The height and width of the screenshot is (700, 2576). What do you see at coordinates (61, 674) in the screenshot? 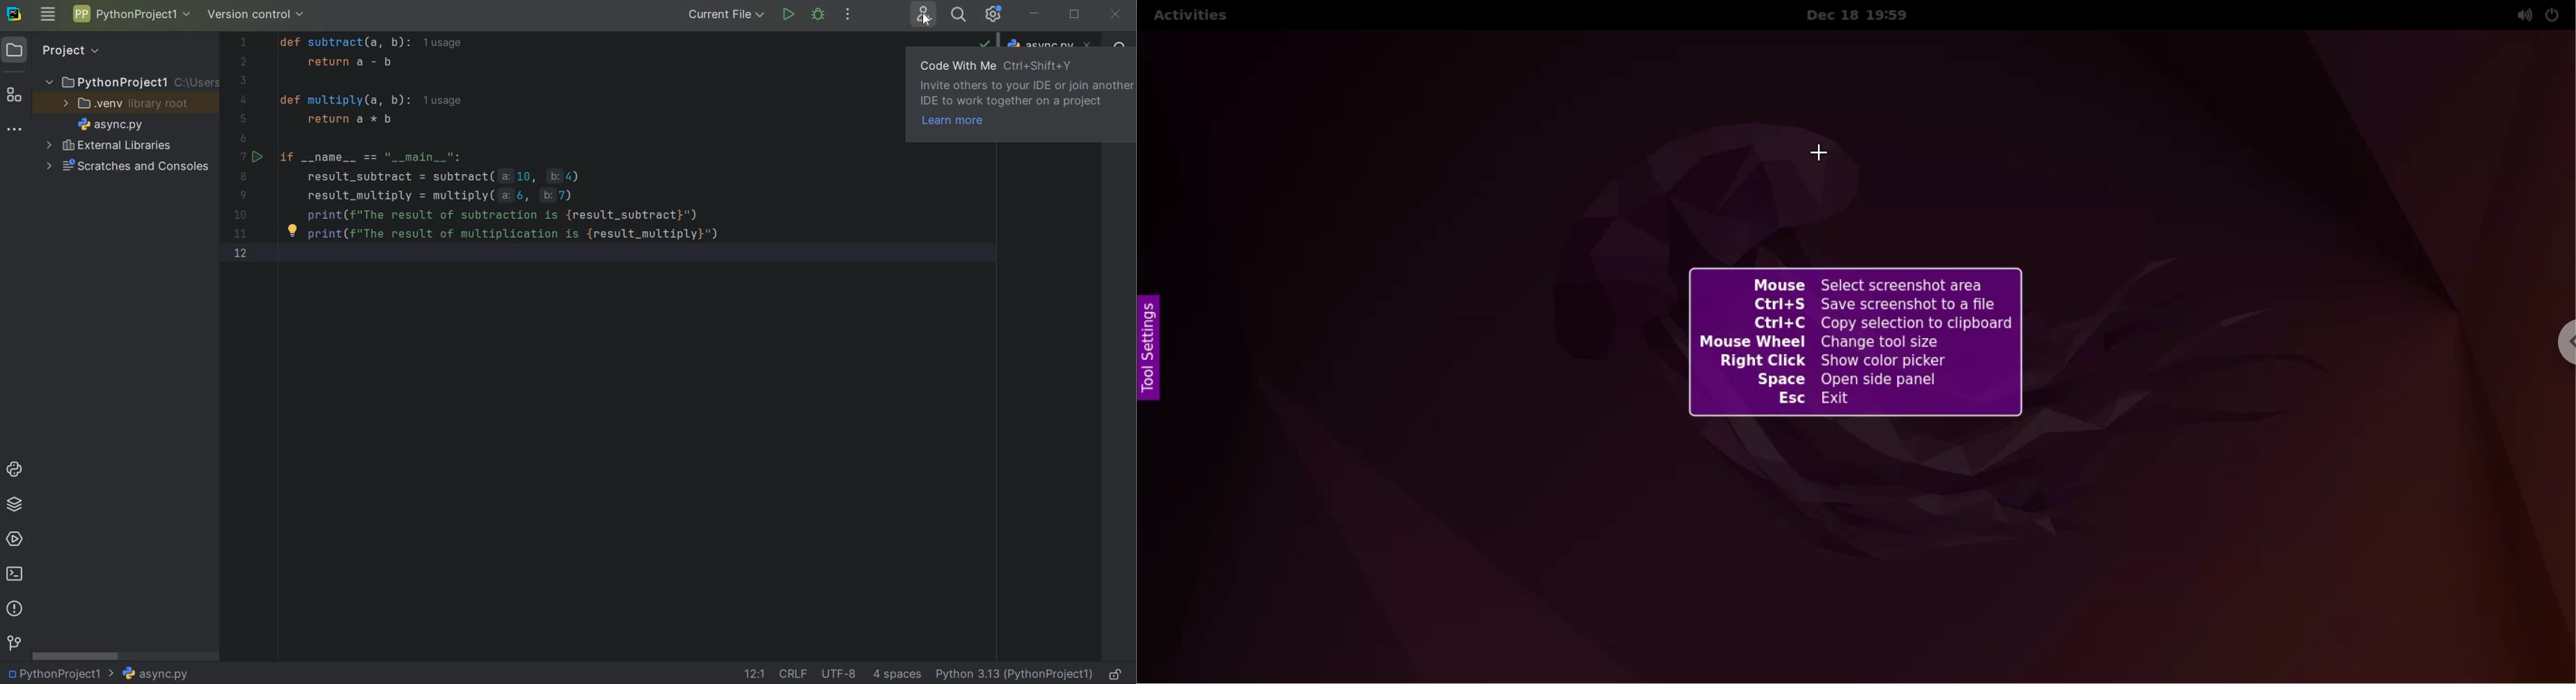
I see `PROJECT NAME` at bounding box center [61, 674].